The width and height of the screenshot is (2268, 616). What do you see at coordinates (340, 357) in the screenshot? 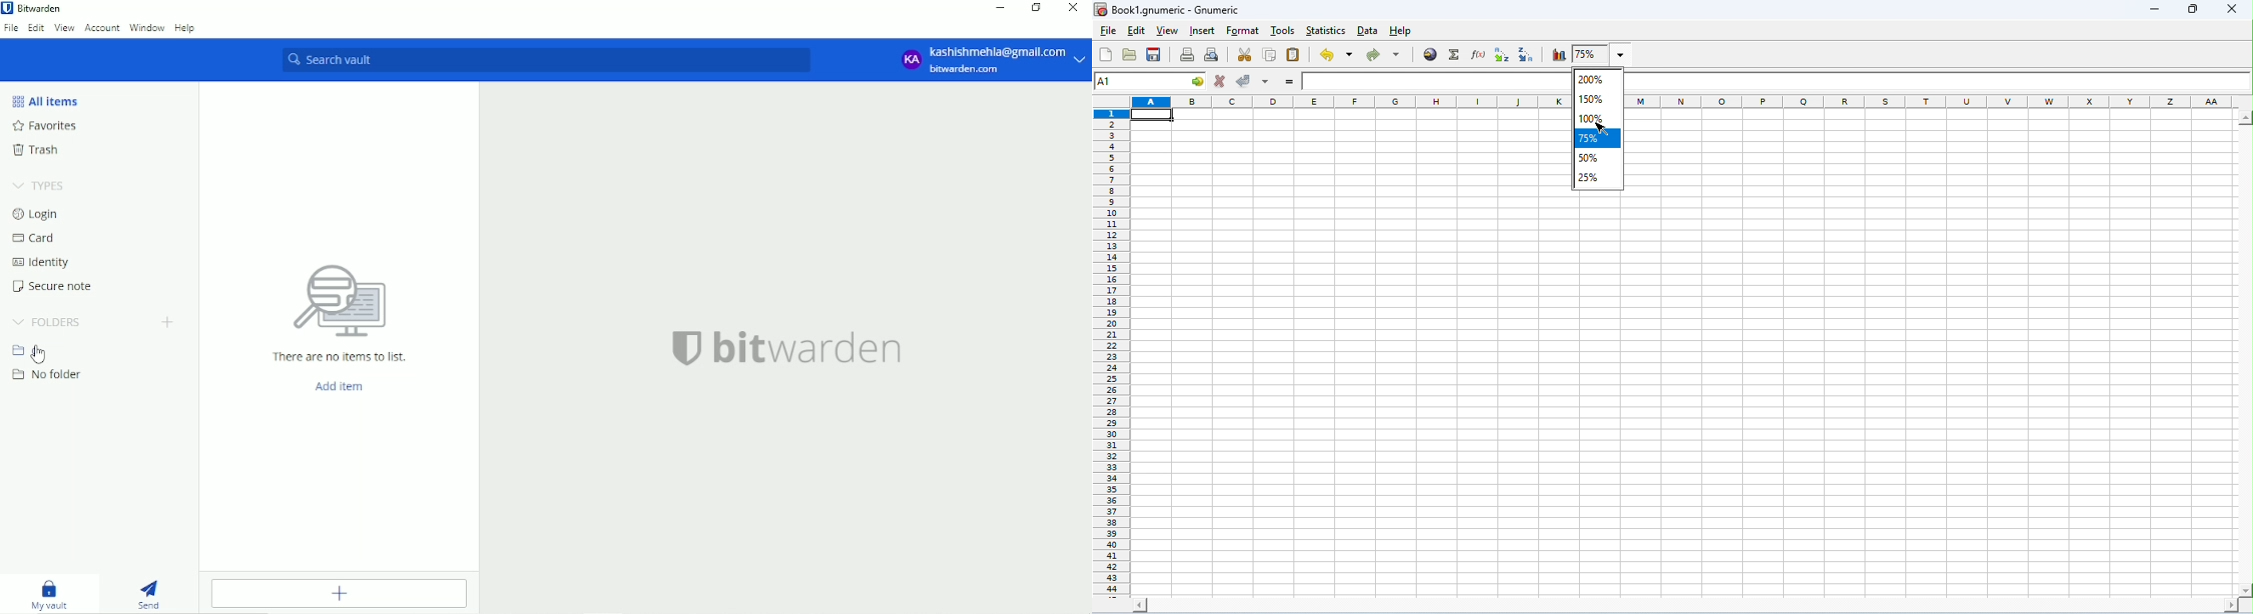
I see `There are no items to list.` at bounding box center [340, 357].